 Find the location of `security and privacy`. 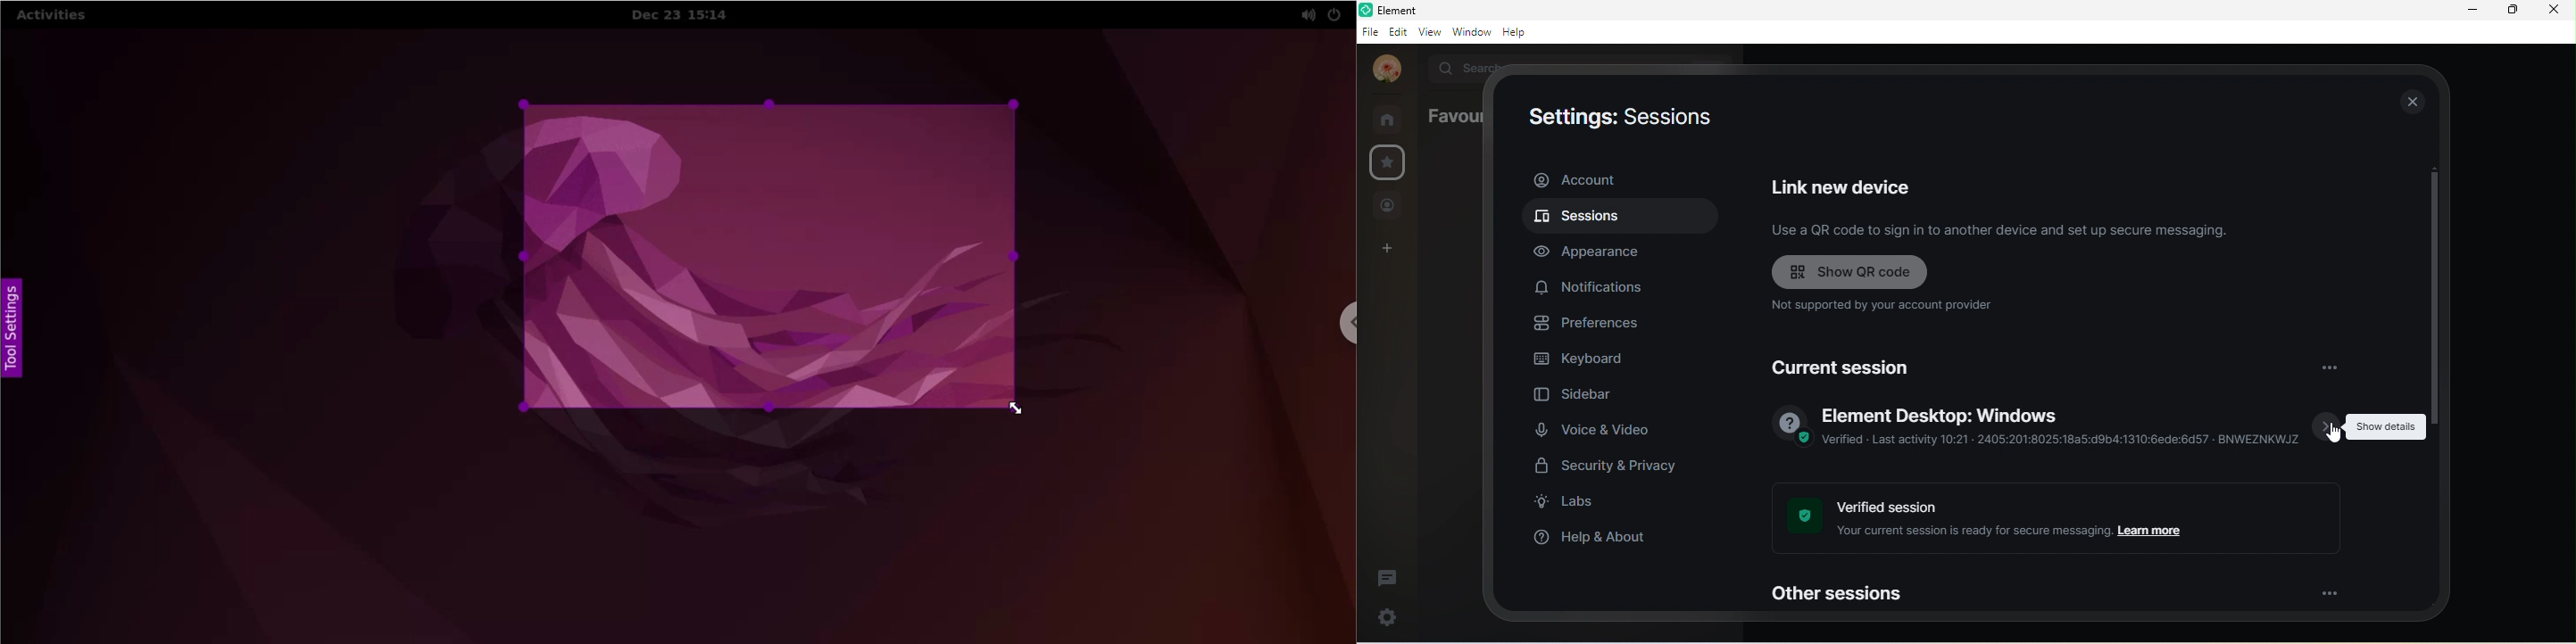

security and privacy is located at coordinates (1616, 468).